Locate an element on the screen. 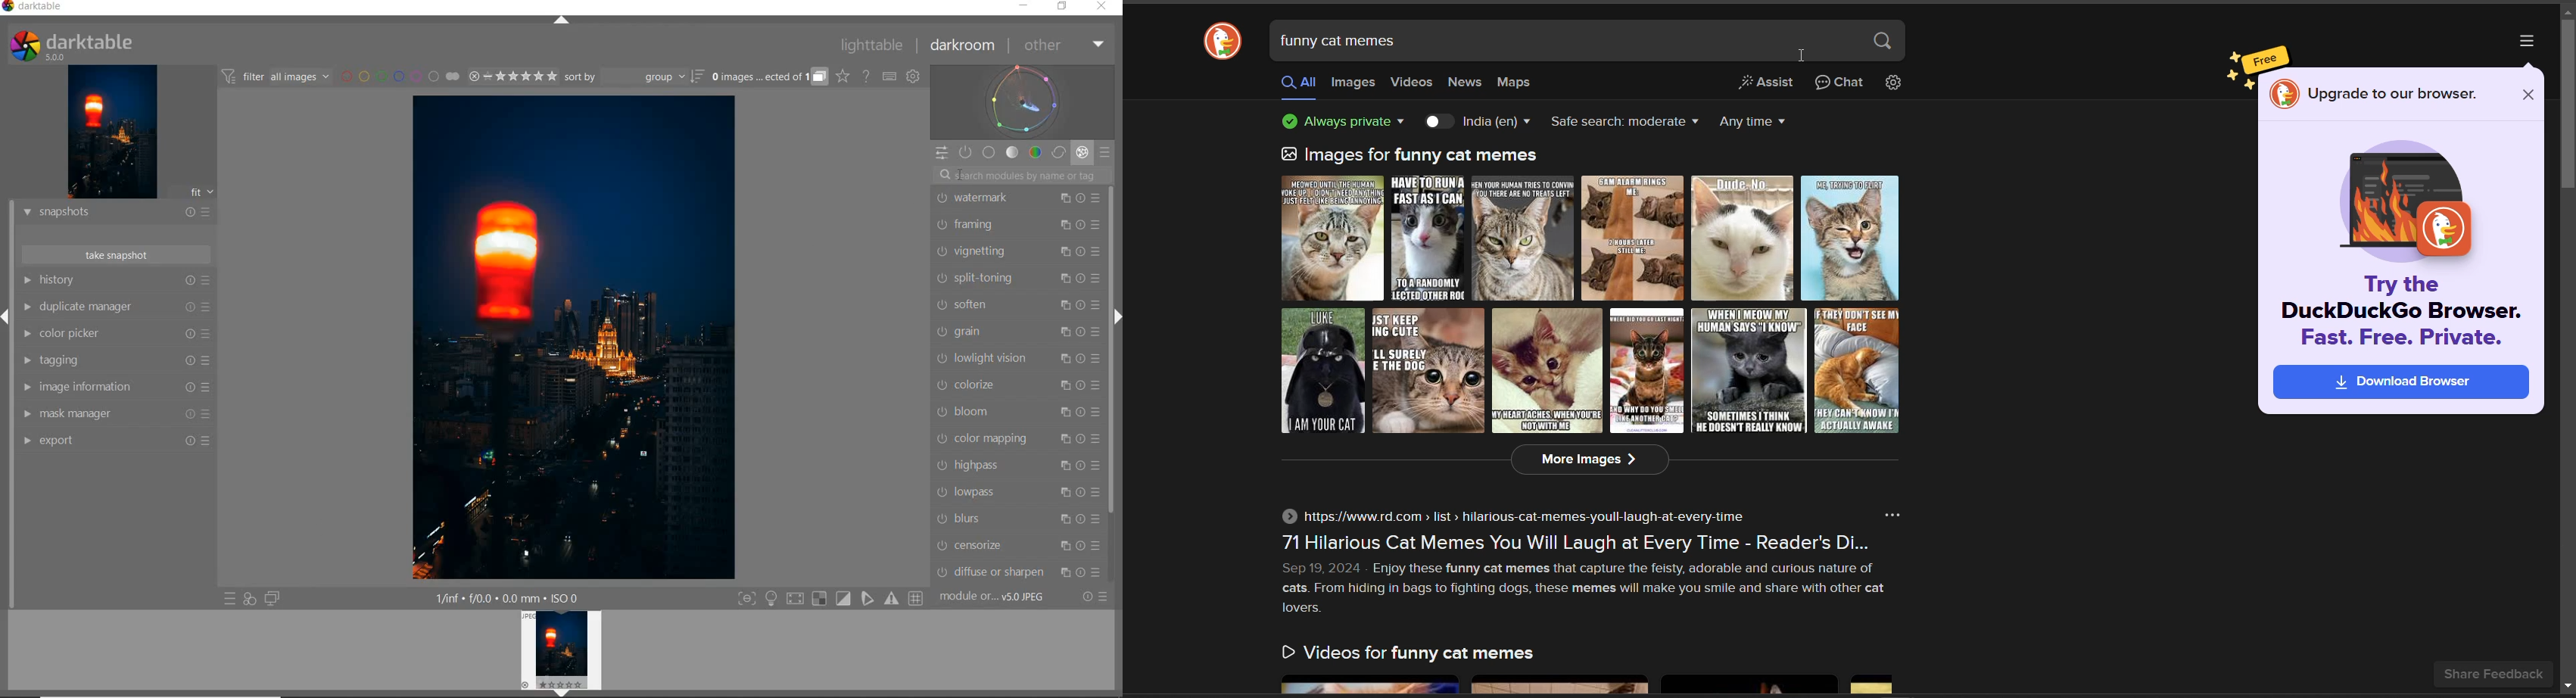  Preset and reset is located at coordinates (1096, 199).